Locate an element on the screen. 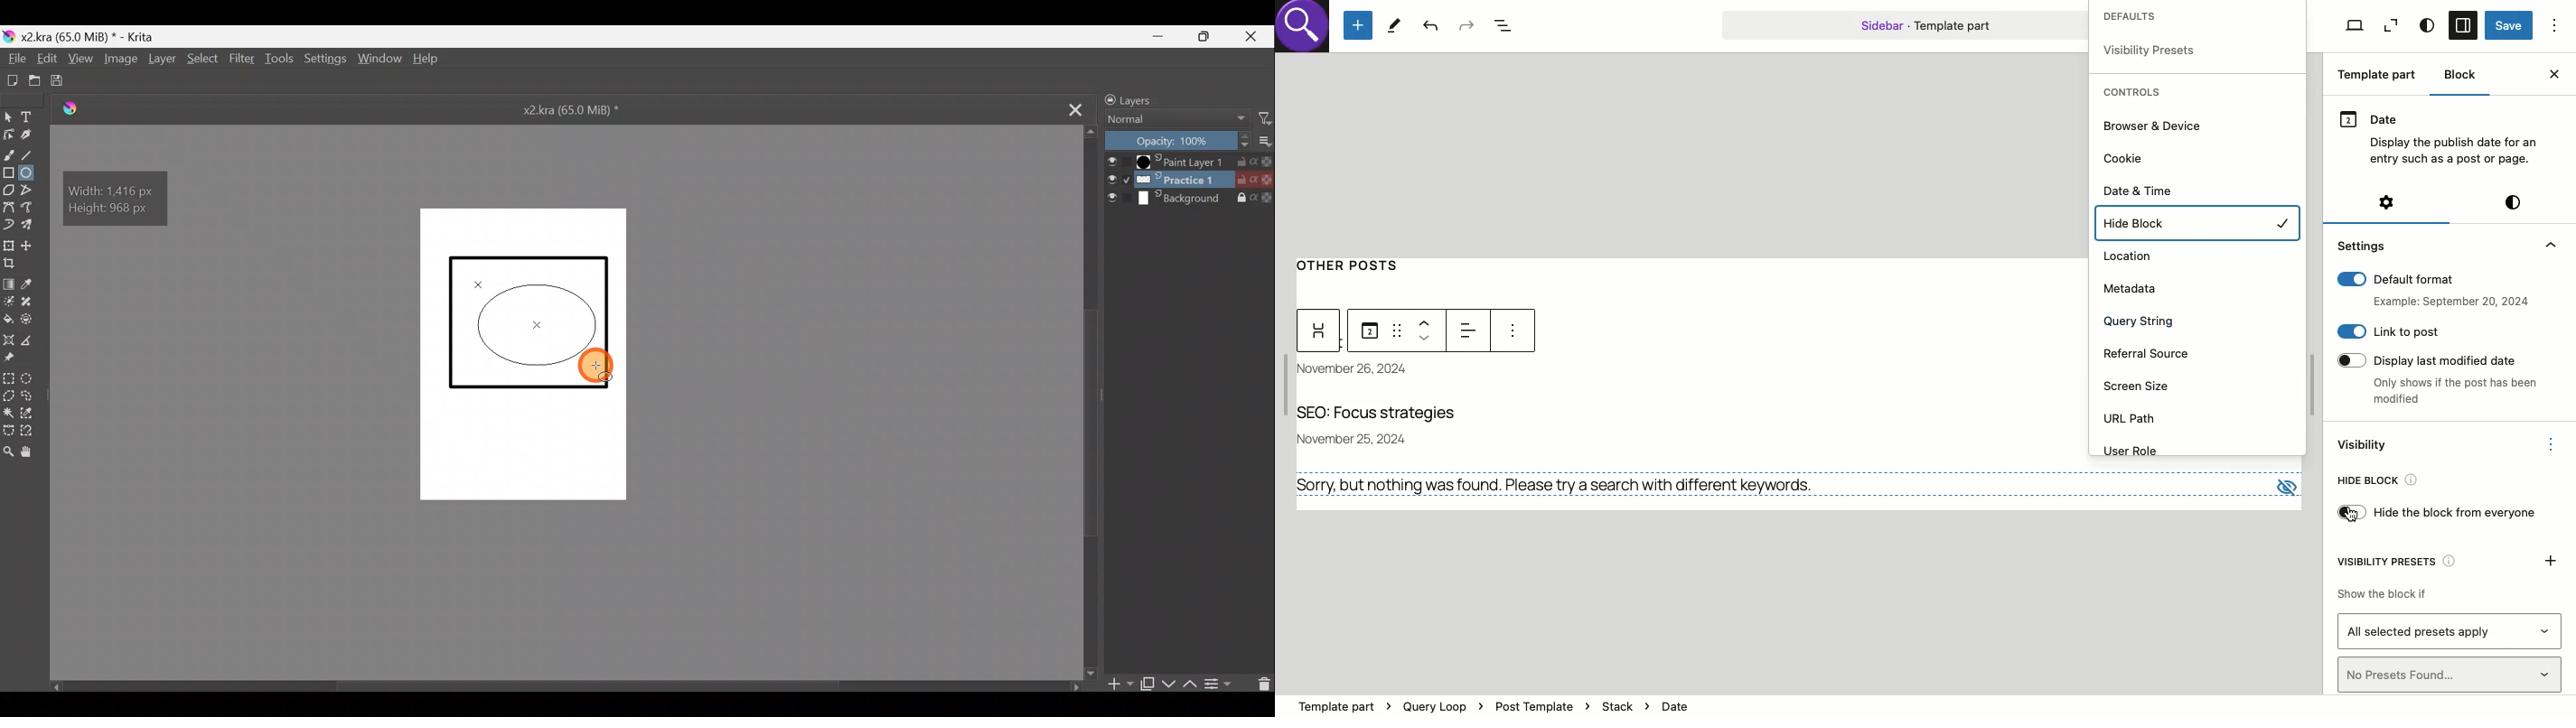 This screenshot has width=2576, height=728. Screen size is located at coordinates (2142, 386).